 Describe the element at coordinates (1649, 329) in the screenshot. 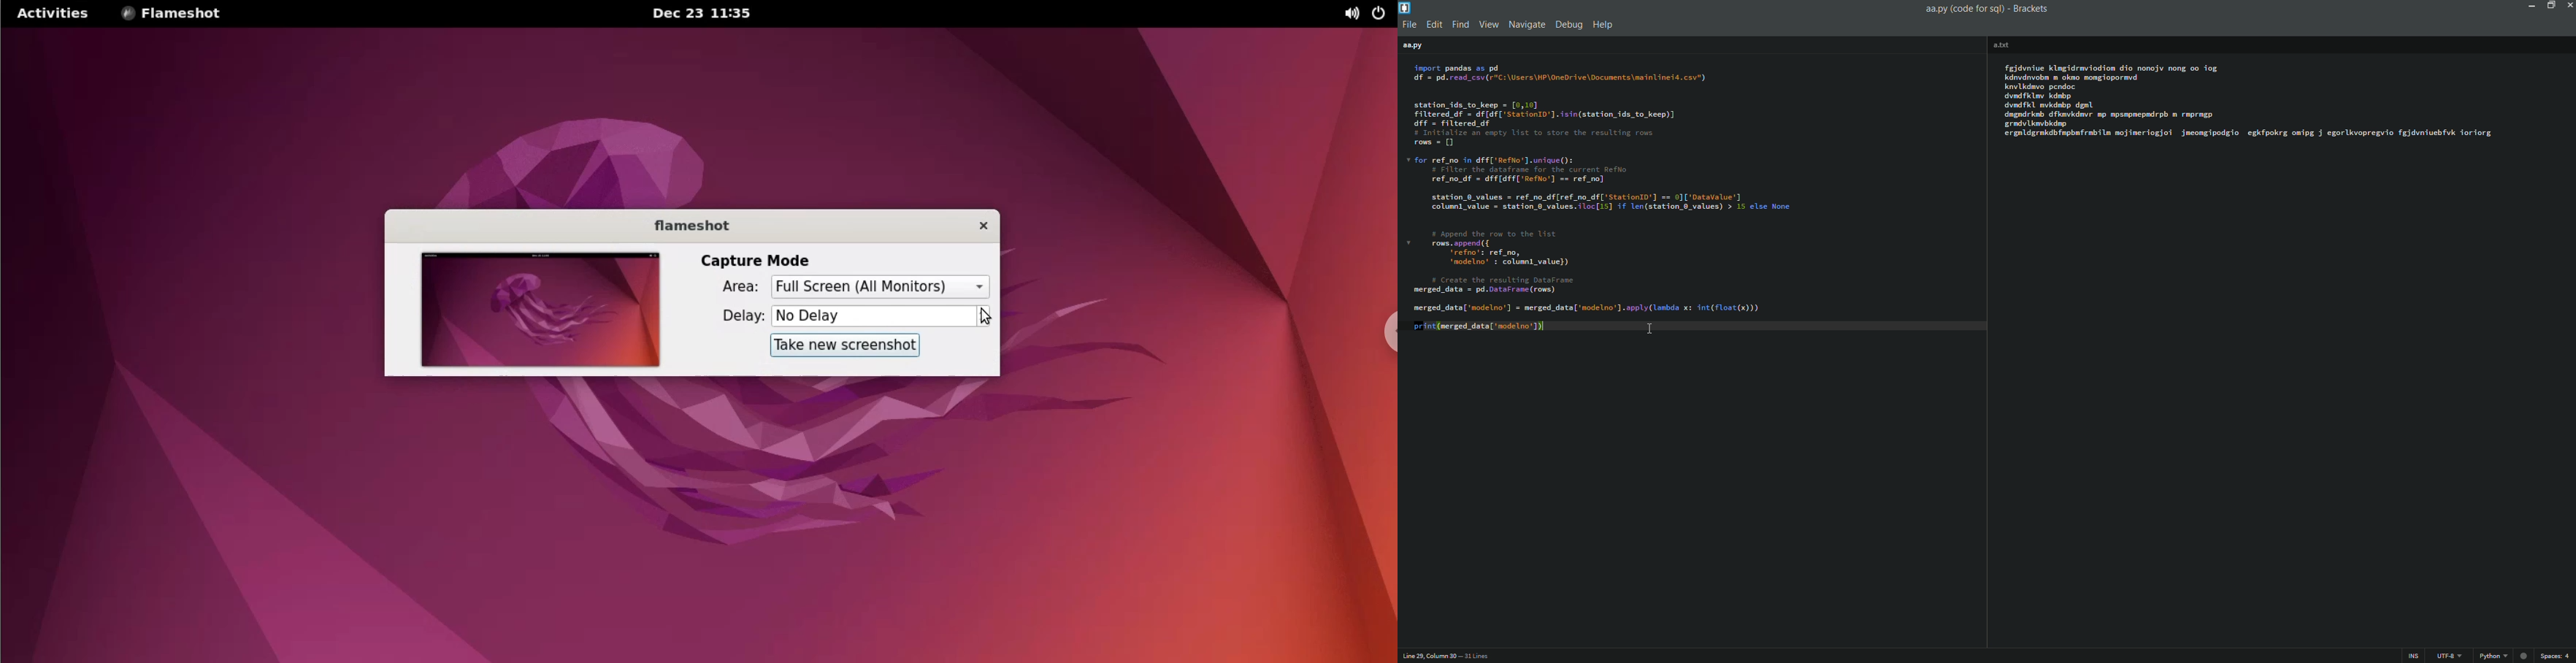

I see `cursor` at that location.